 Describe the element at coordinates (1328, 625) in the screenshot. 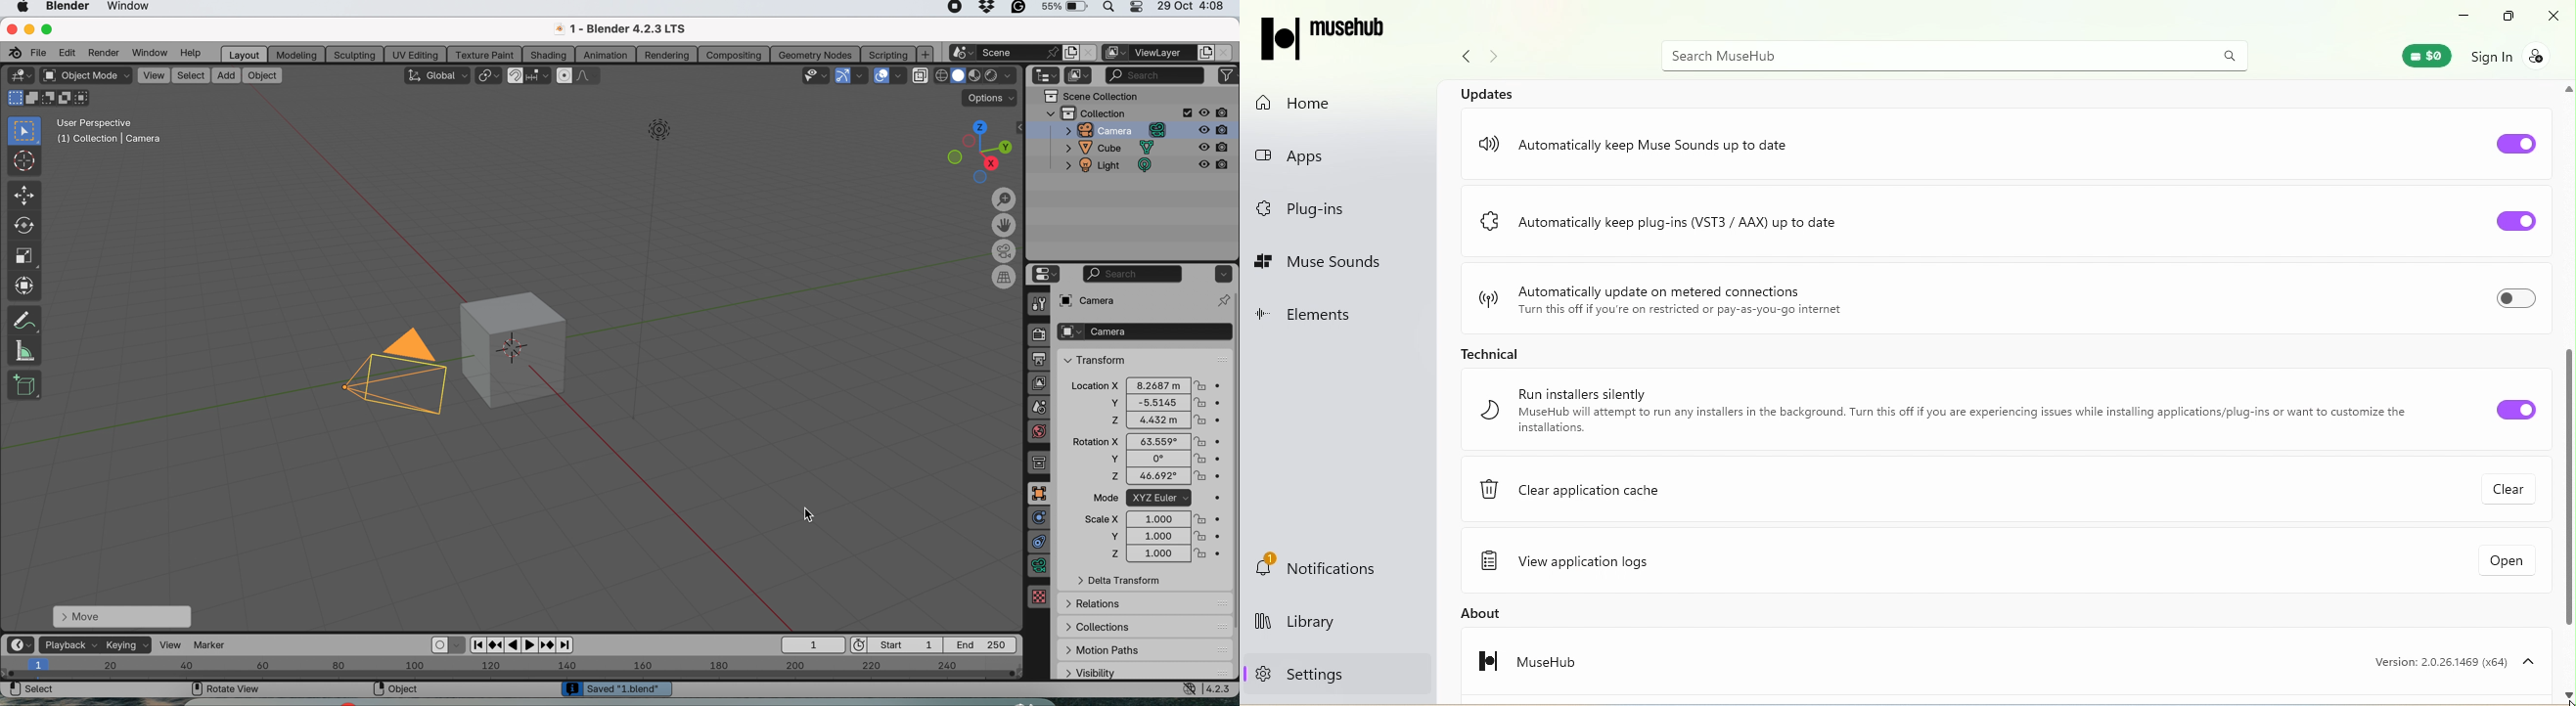

I see `Library` at that location.